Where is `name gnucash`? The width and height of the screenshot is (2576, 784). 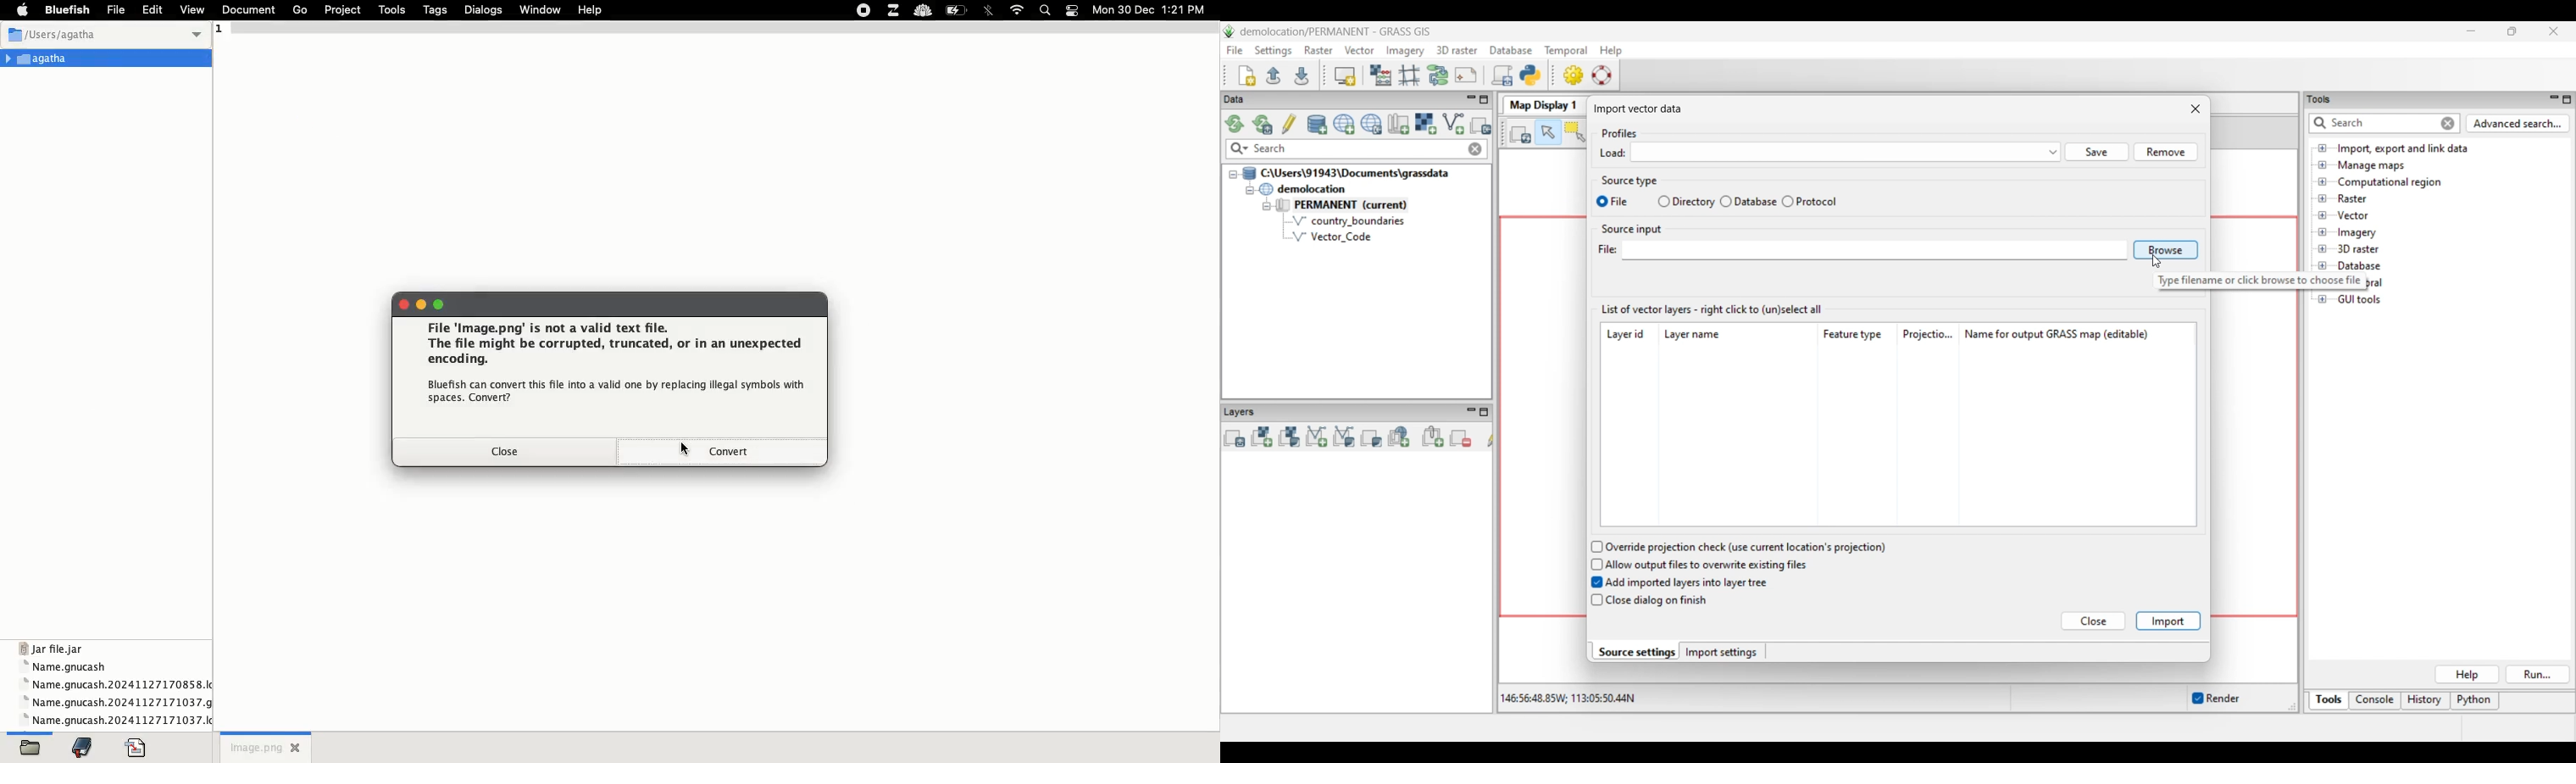
name gnucash is located at coordinates (118, 685).